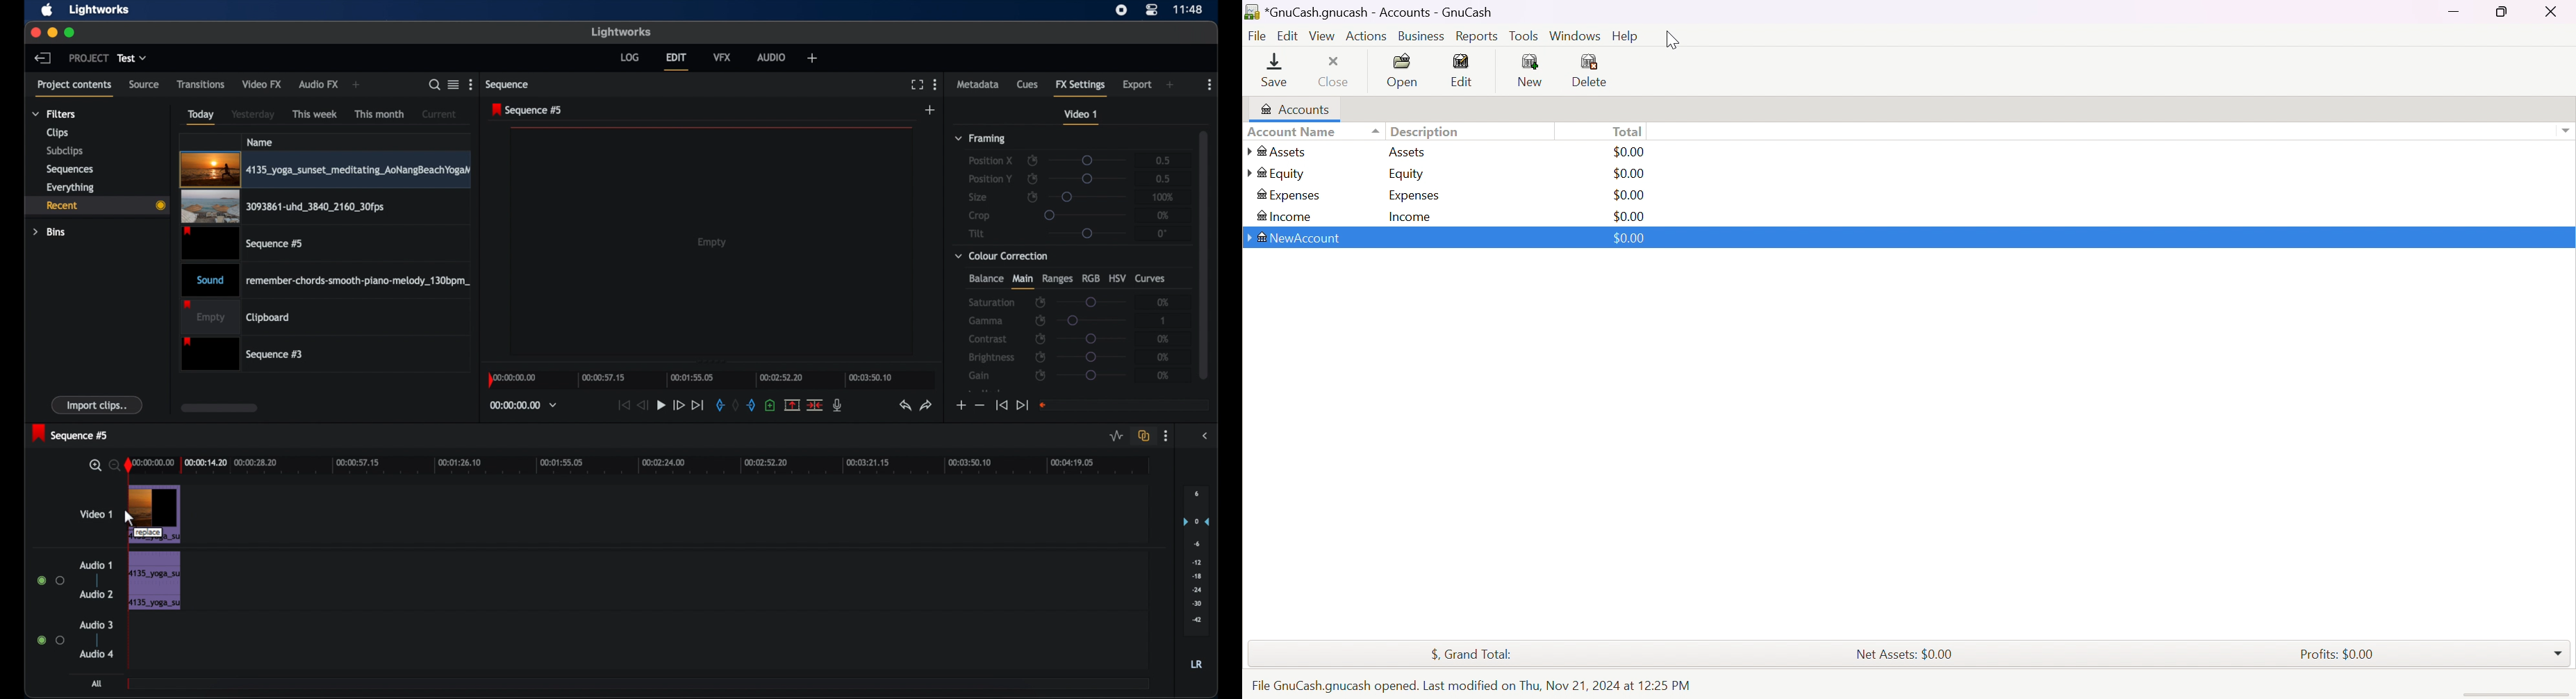 Image resolution: width=2576 pixels, height=700 pixels. I want to click on ranges, so click(1057, 279).